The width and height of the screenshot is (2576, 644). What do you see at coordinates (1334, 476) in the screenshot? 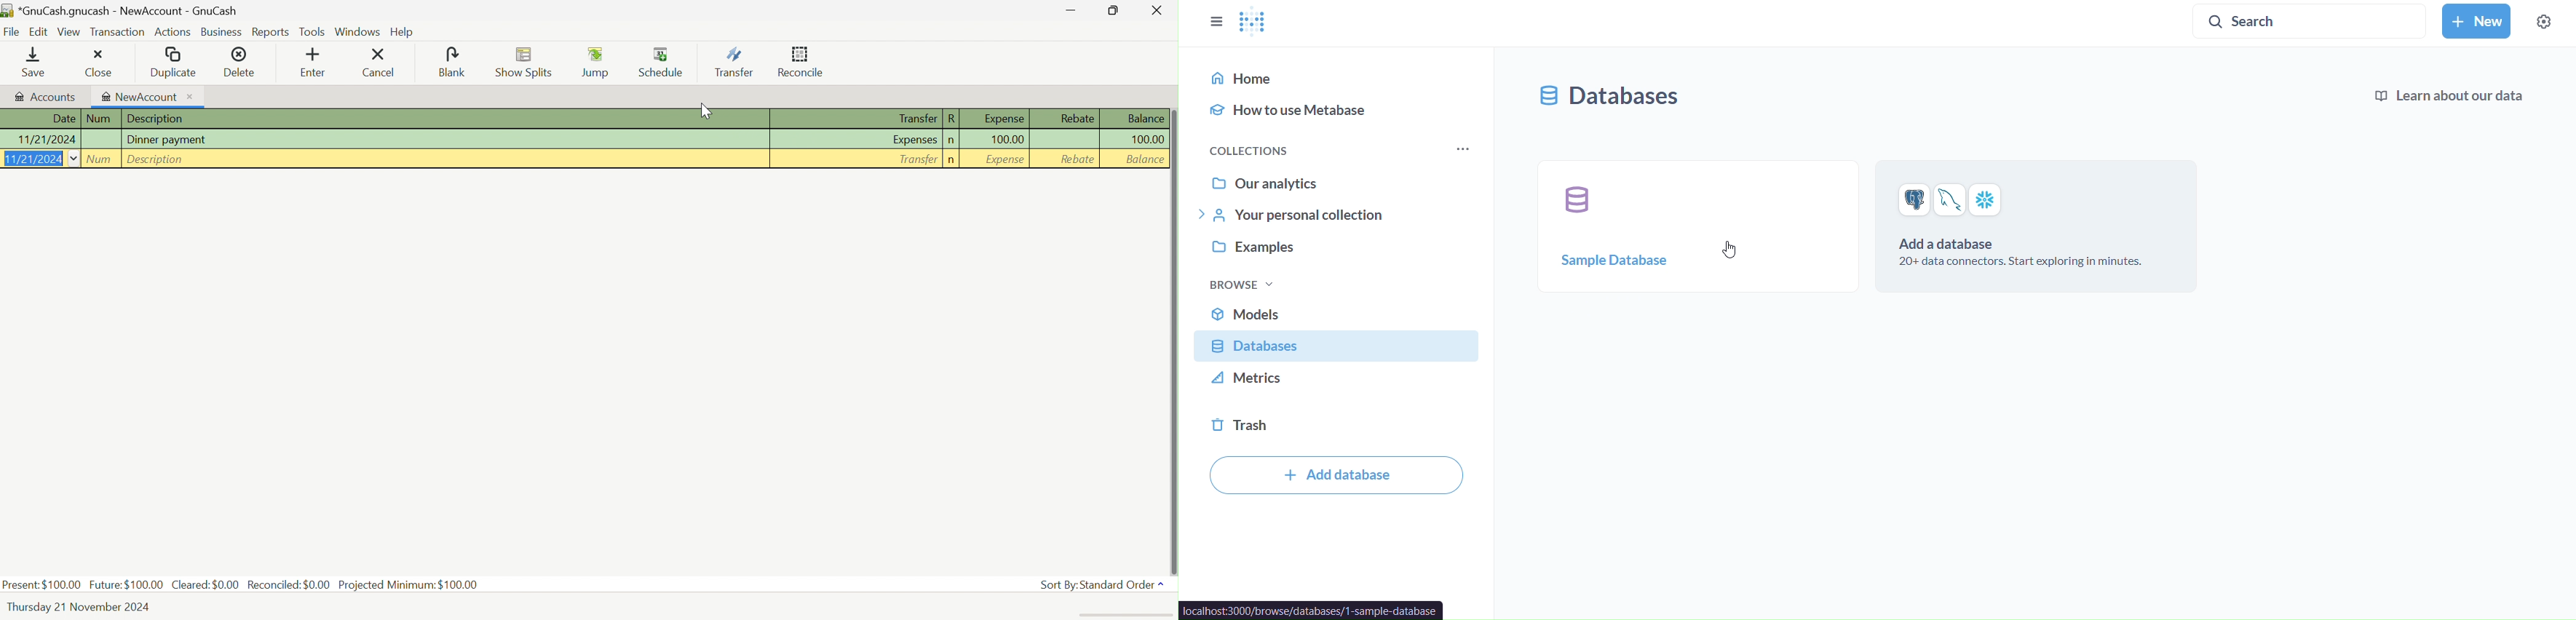
I see `add database` at bounding box center [1334, 476].